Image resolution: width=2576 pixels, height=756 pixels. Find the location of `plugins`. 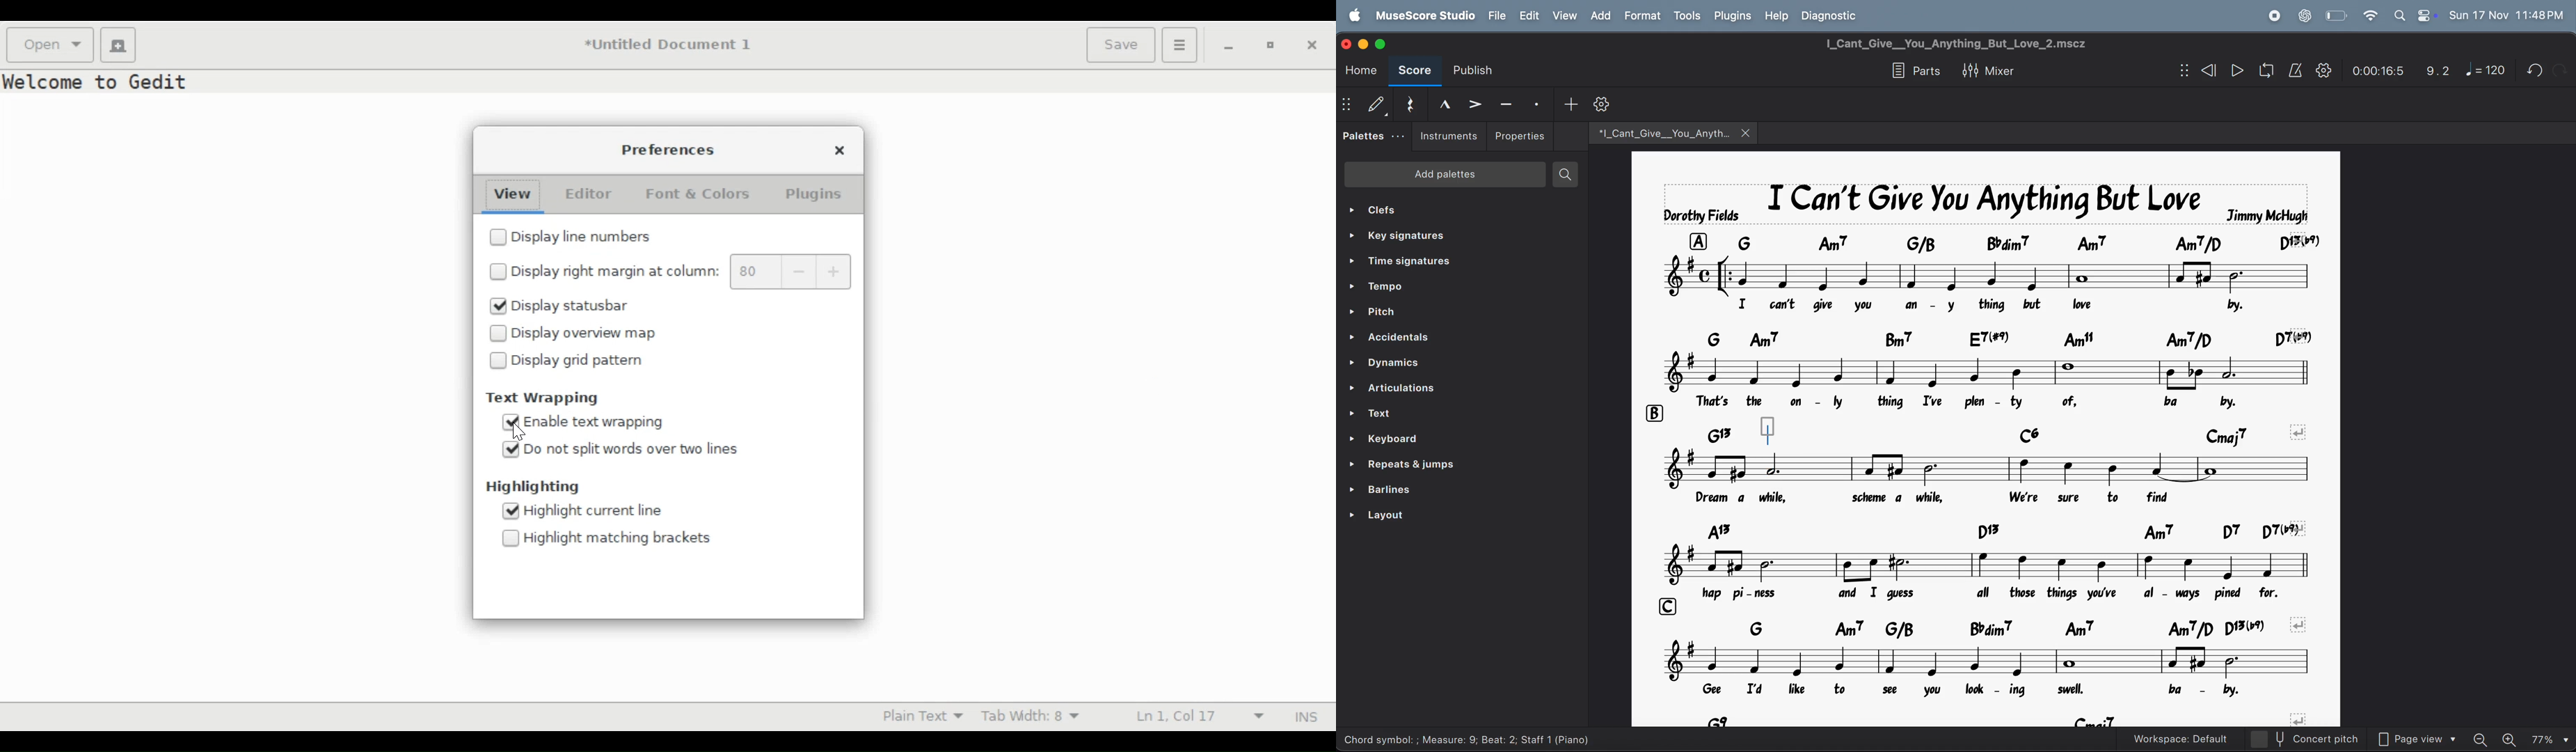

plugins is located at coordinates (1733, 17).